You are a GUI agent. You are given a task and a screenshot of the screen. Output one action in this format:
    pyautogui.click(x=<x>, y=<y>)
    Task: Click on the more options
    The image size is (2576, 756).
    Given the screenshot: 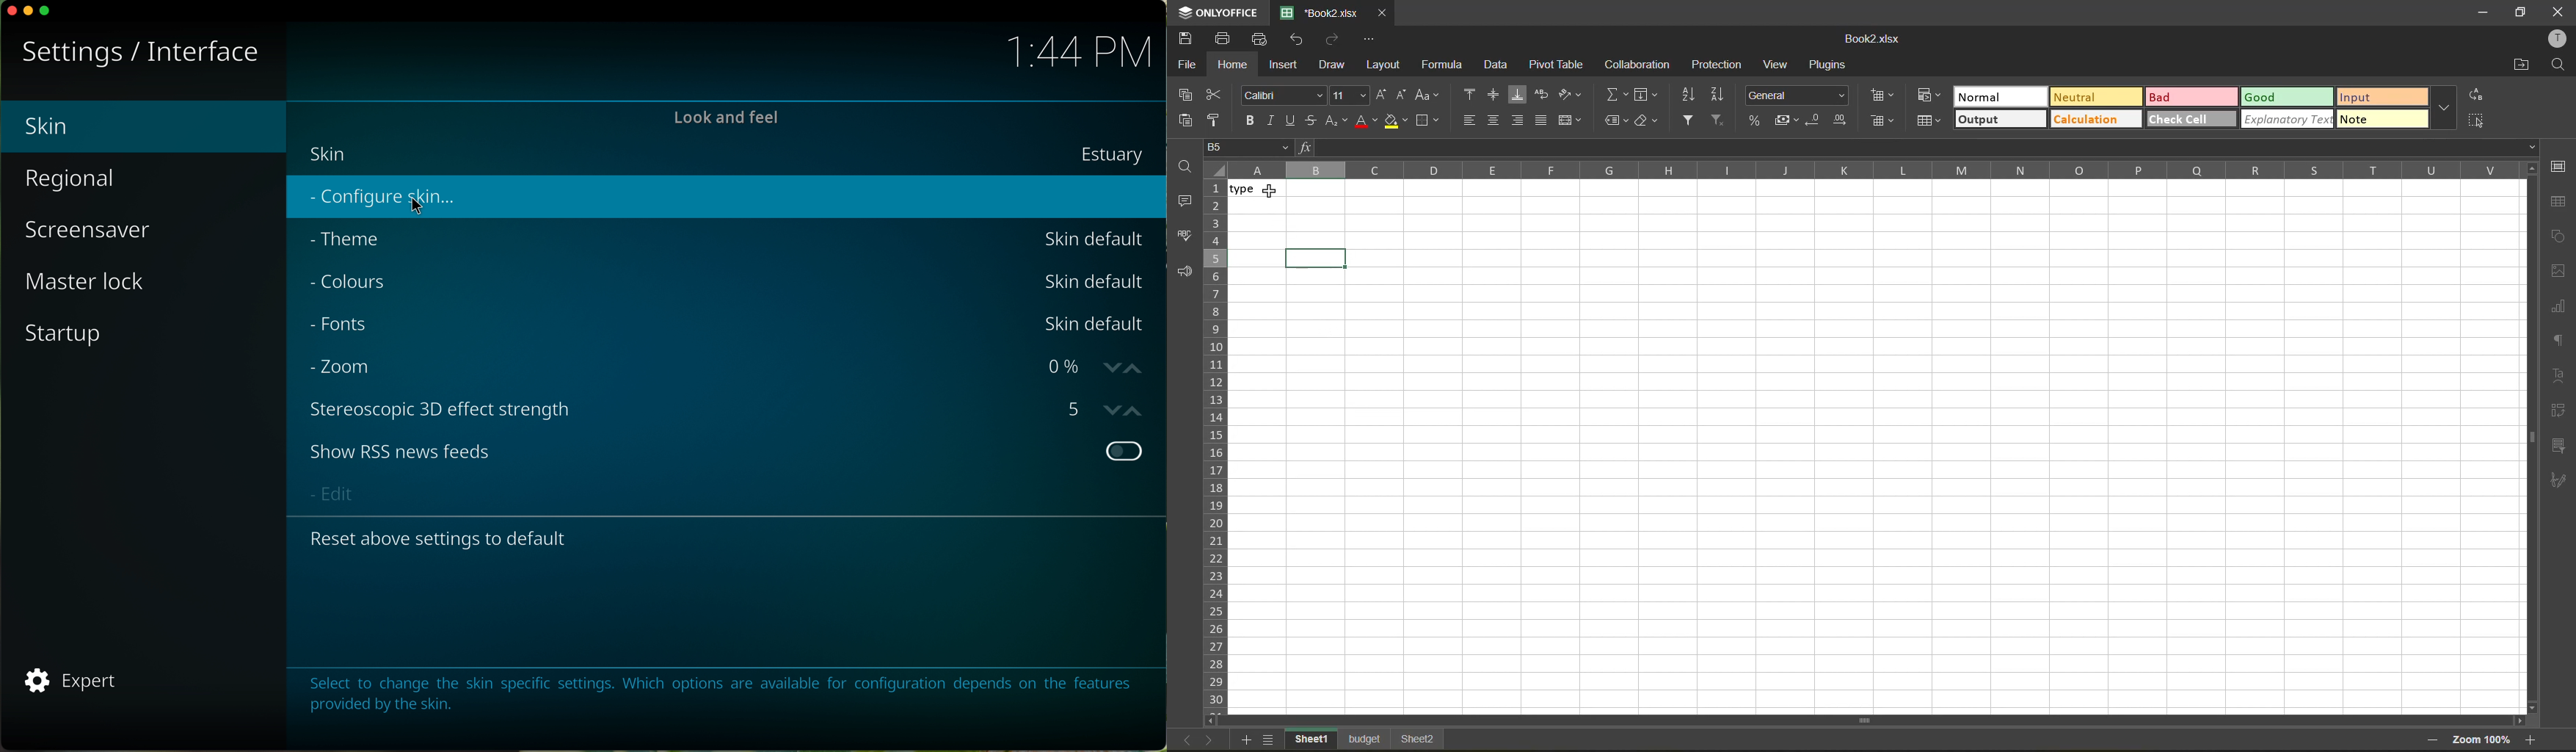 What is the action you would take?
    pyautogui.click(x=2442, y=109)
    